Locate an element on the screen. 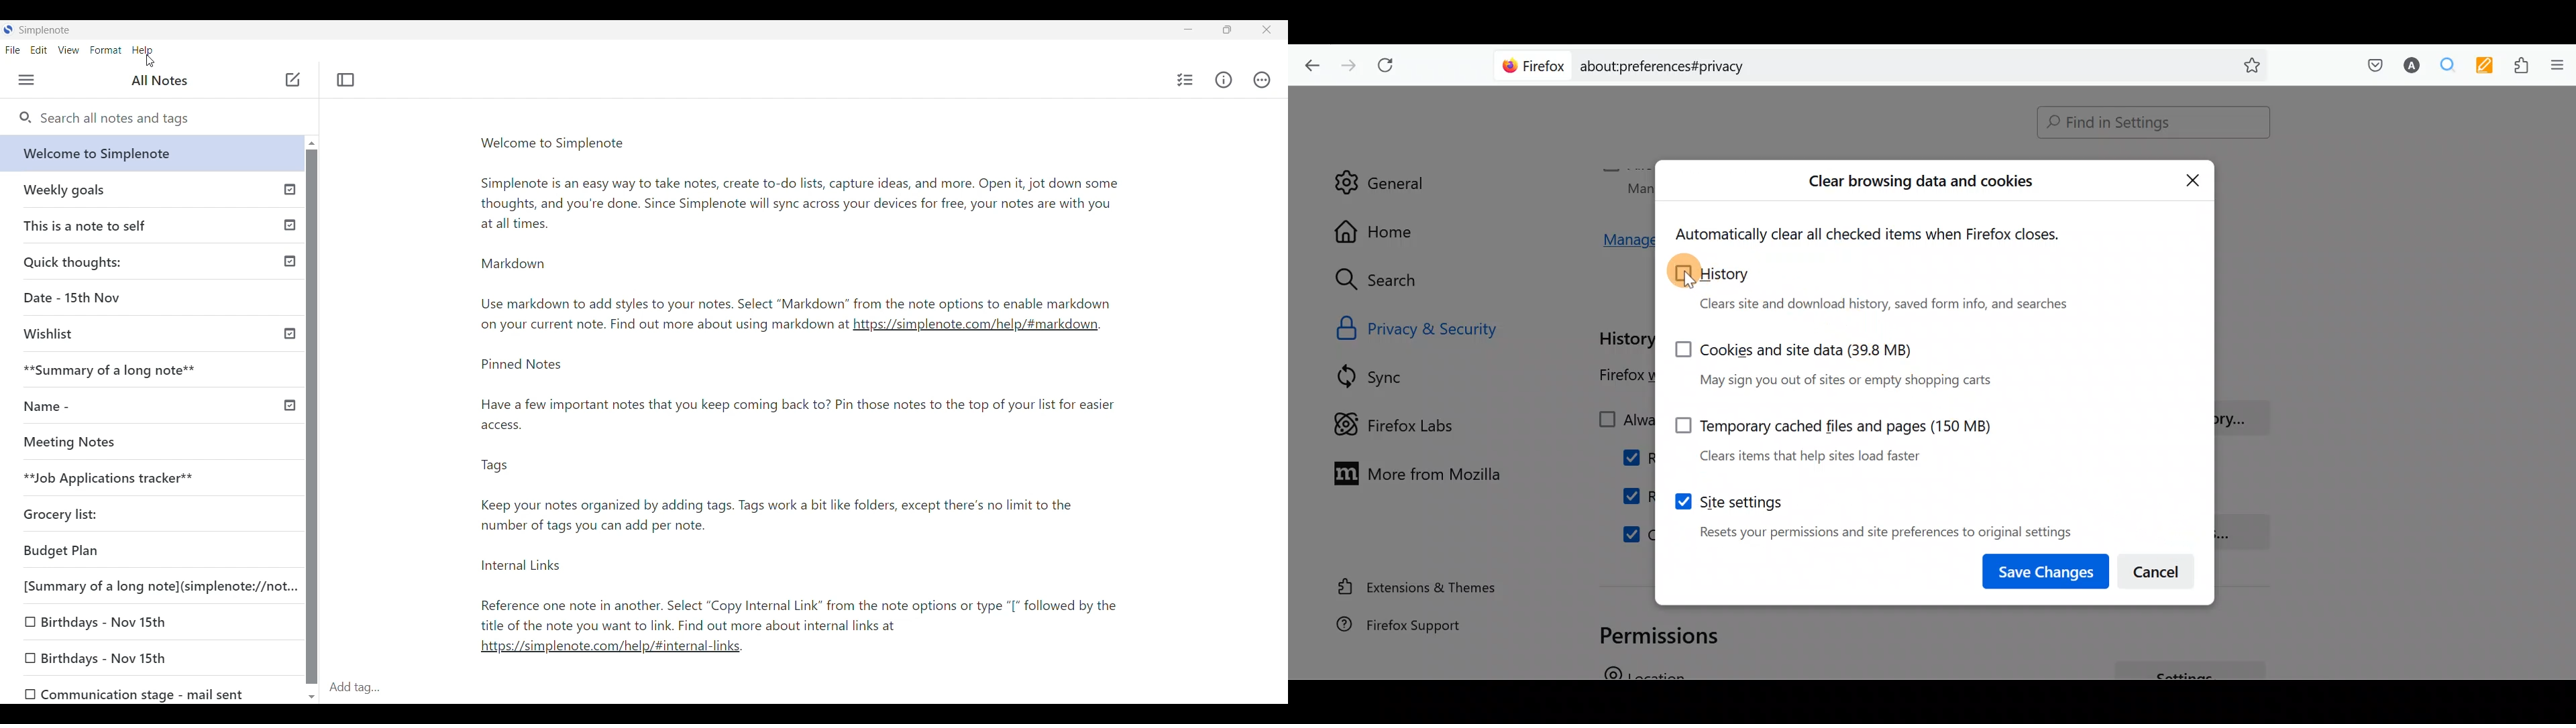  General is located at coordinates (1380, 174).